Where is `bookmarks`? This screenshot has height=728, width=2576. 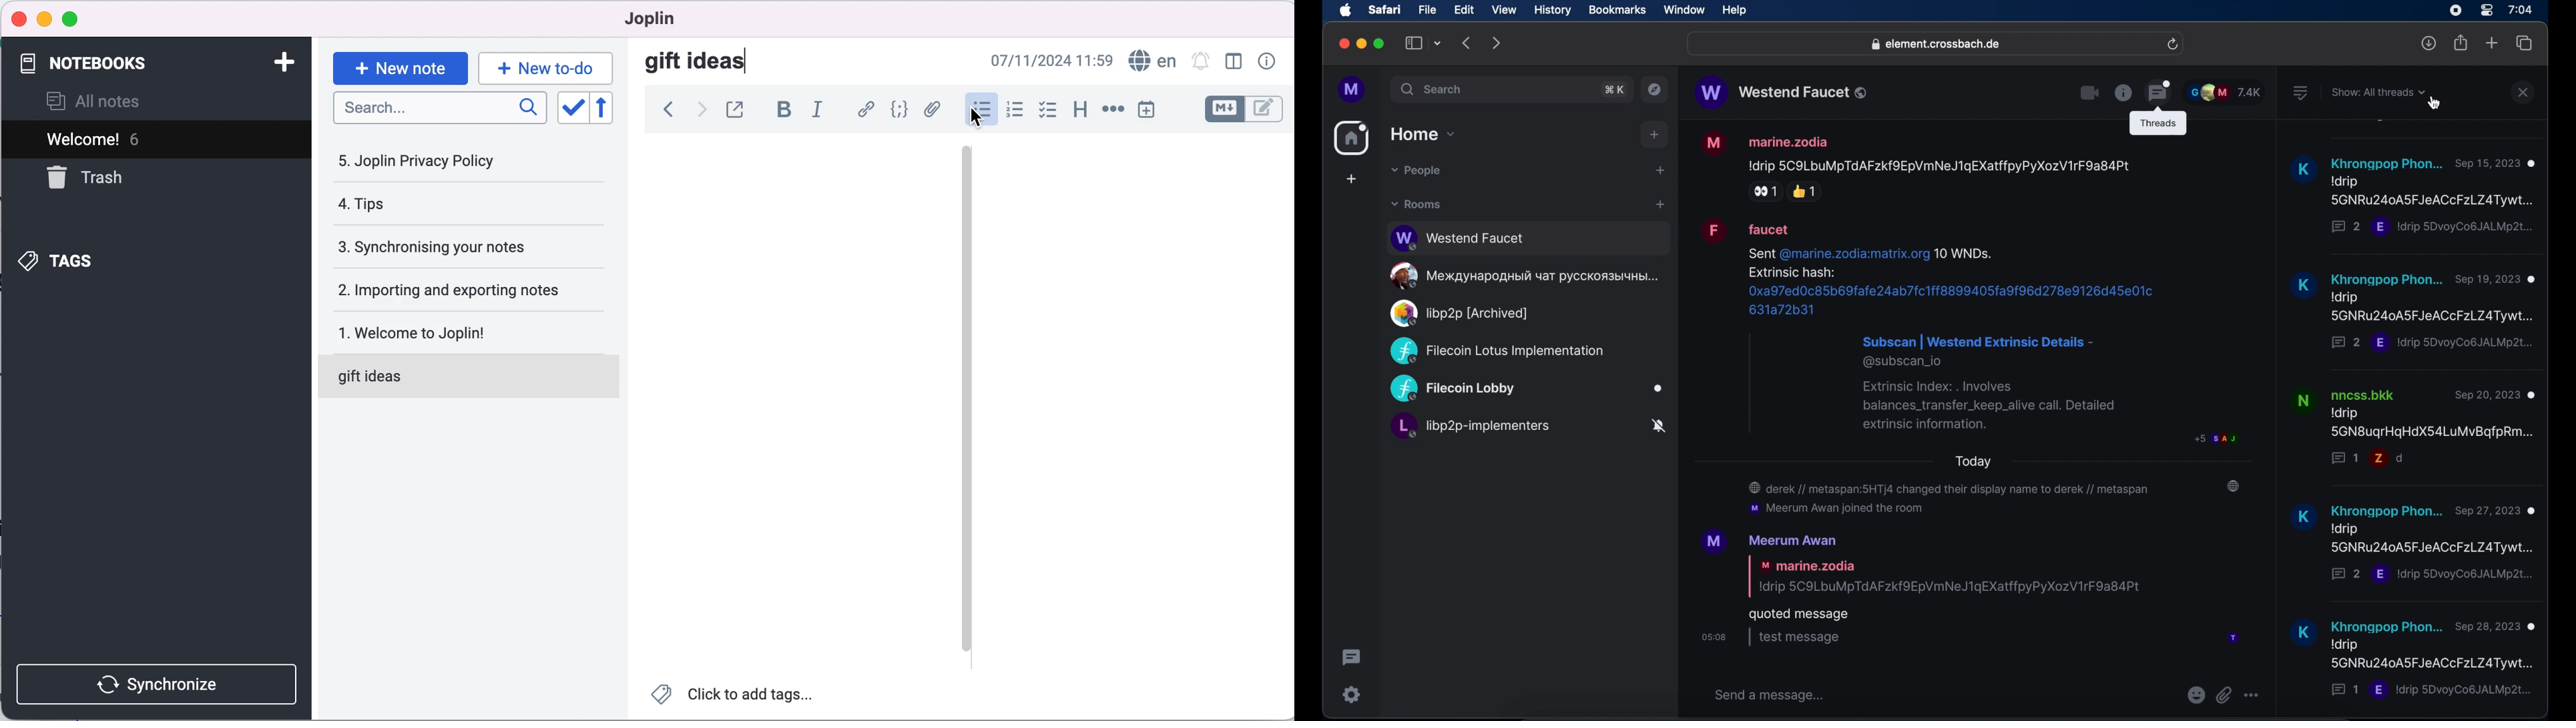
bookmarks is located at coordinates (1615, 10).